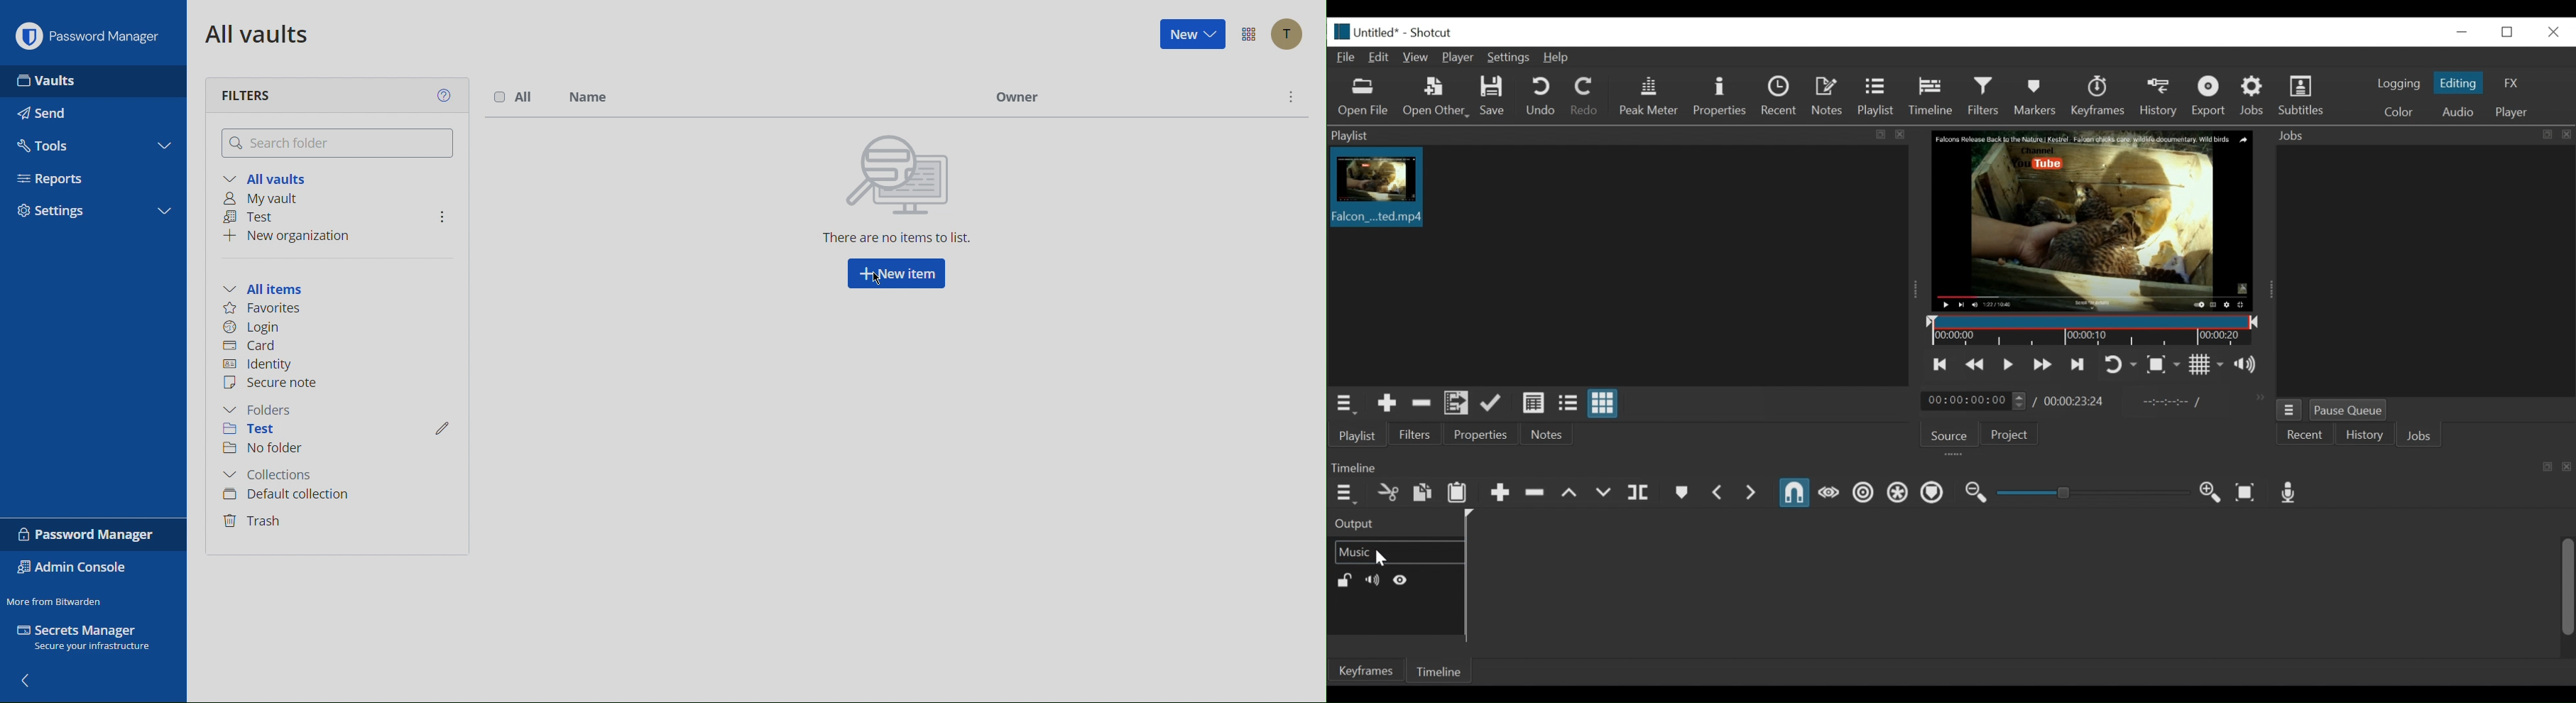 Image resolution: width=2576 pixels, height=728 pixels. I want to click on Admin Console, so click(72, 569).